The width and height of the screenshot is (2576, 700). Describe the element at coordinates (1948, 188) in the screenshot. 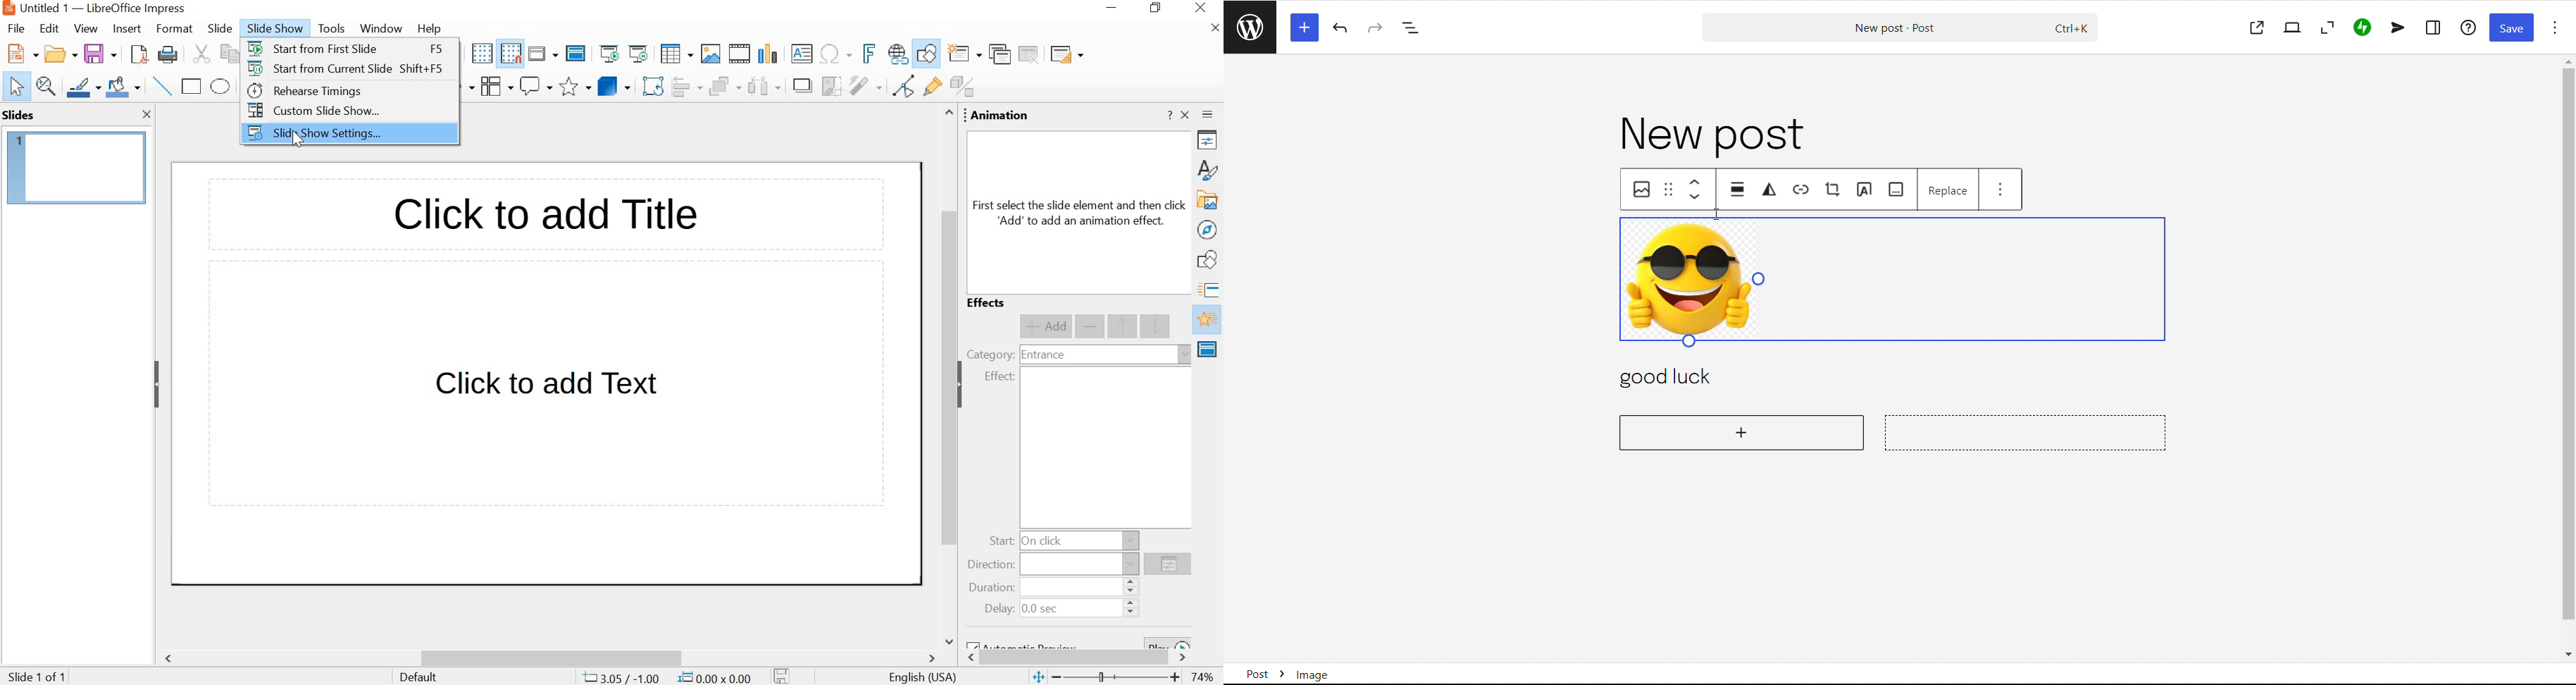

I see `replace` at that location.